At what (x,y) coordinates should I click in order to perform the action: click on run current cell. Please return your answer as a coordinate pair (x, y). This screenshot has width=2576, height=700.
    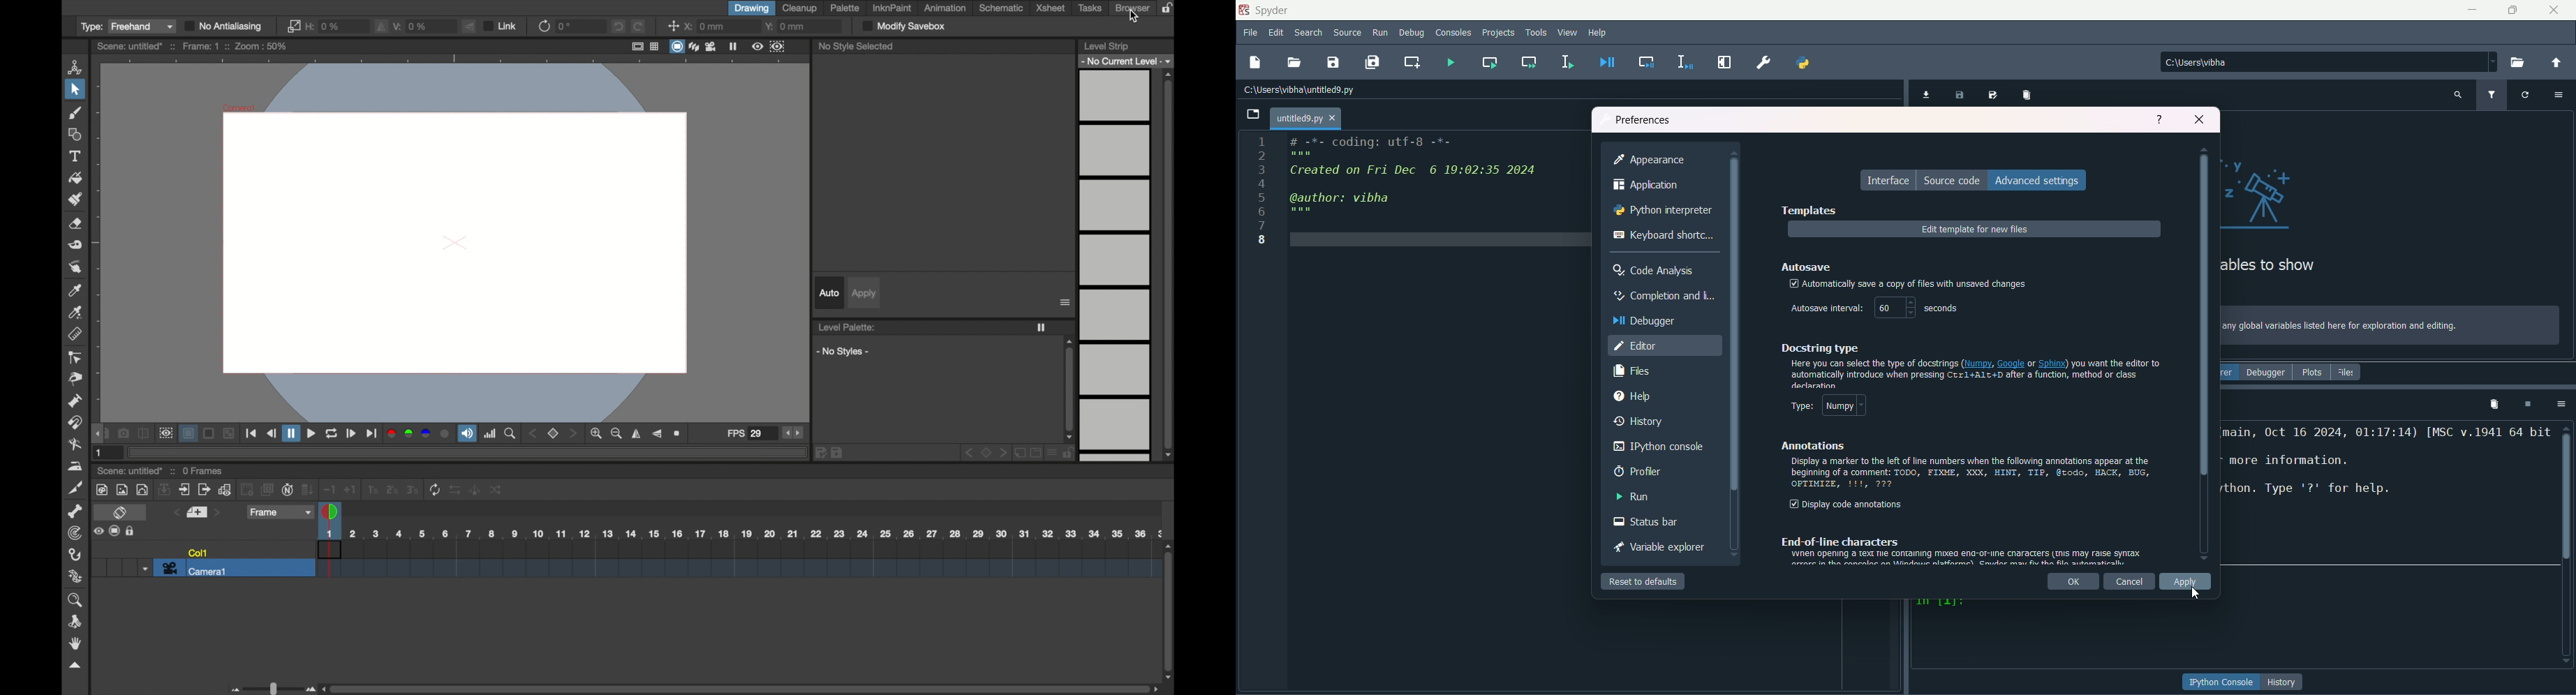
    Looking at the image, I should click on (1488, 62).